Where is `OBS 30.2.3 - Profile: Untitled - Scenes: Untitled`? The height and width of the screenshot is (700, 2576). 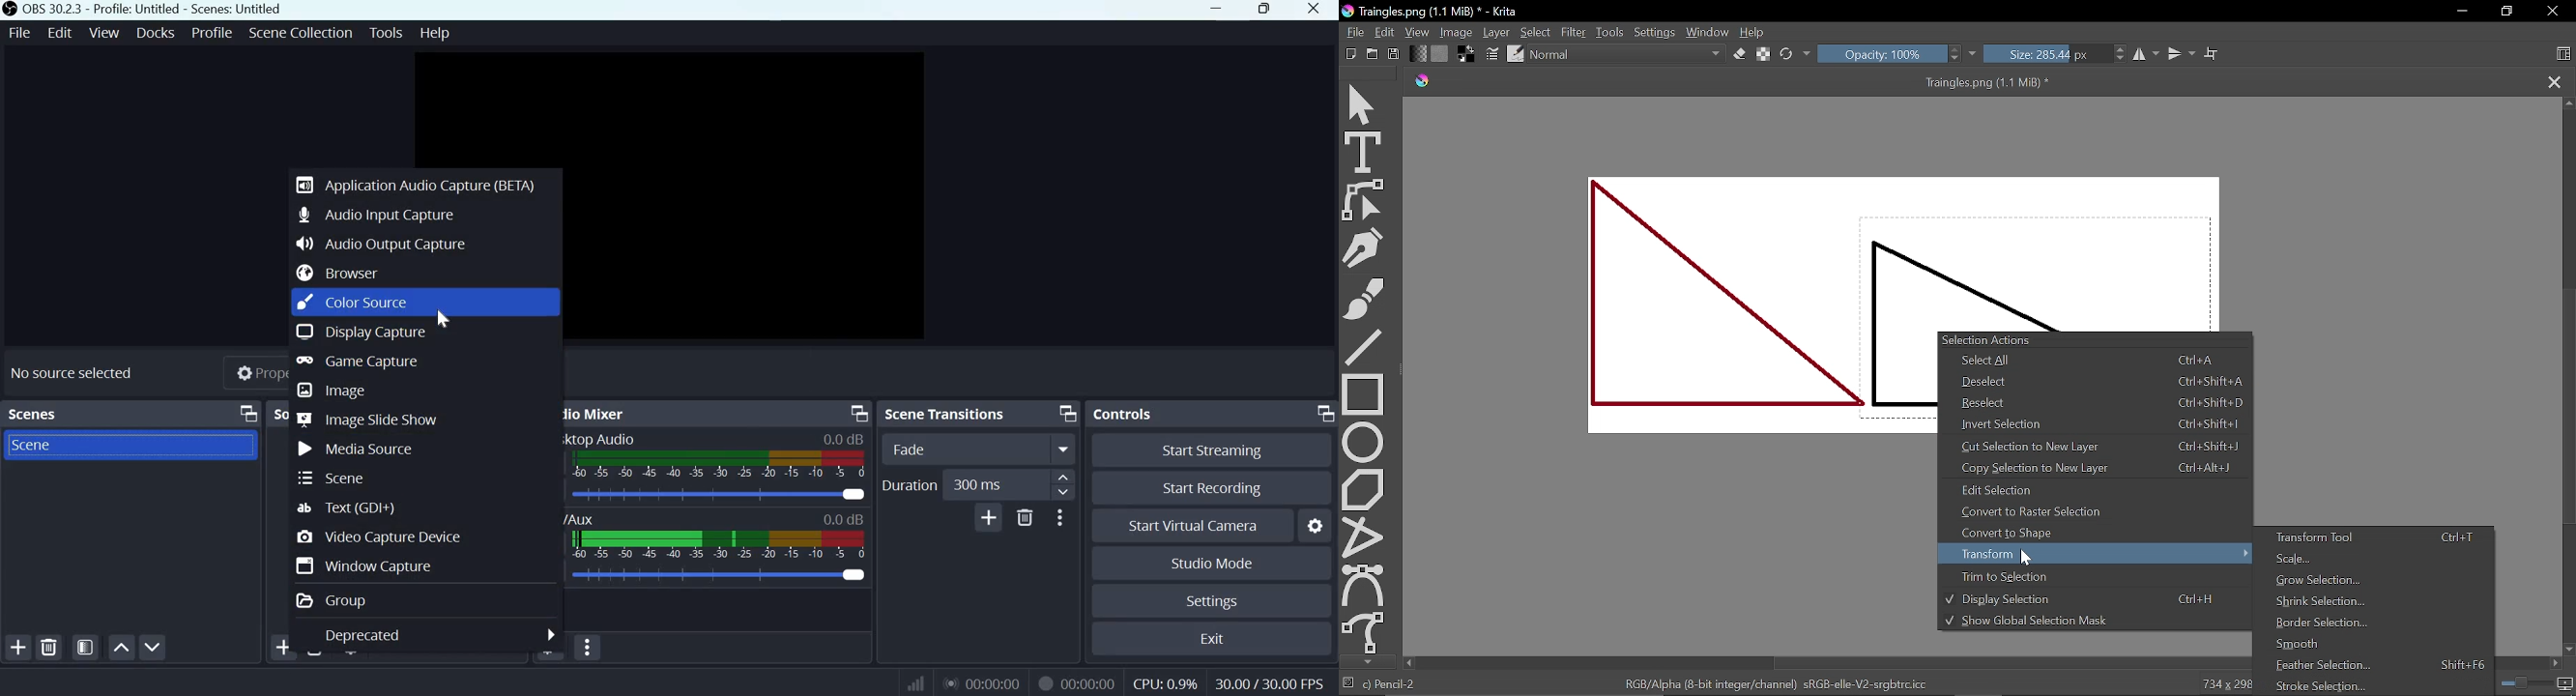 OBS 30.2.3 - Profile: Untitled - Scenes: Untitled is located at coordinates (153, 10).